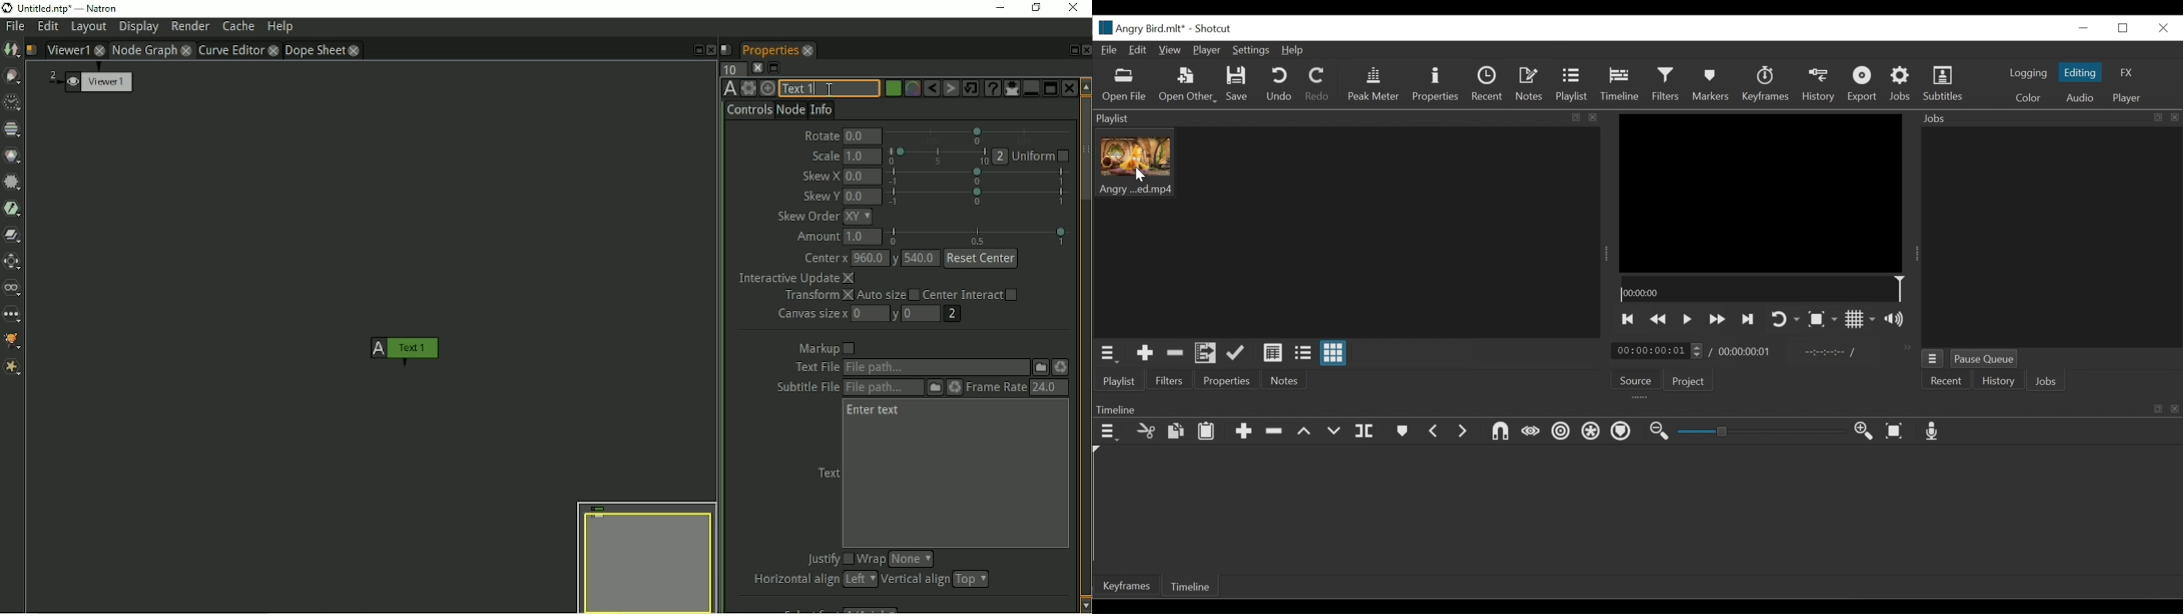  I want to click on Paste, so click(1206, 432).